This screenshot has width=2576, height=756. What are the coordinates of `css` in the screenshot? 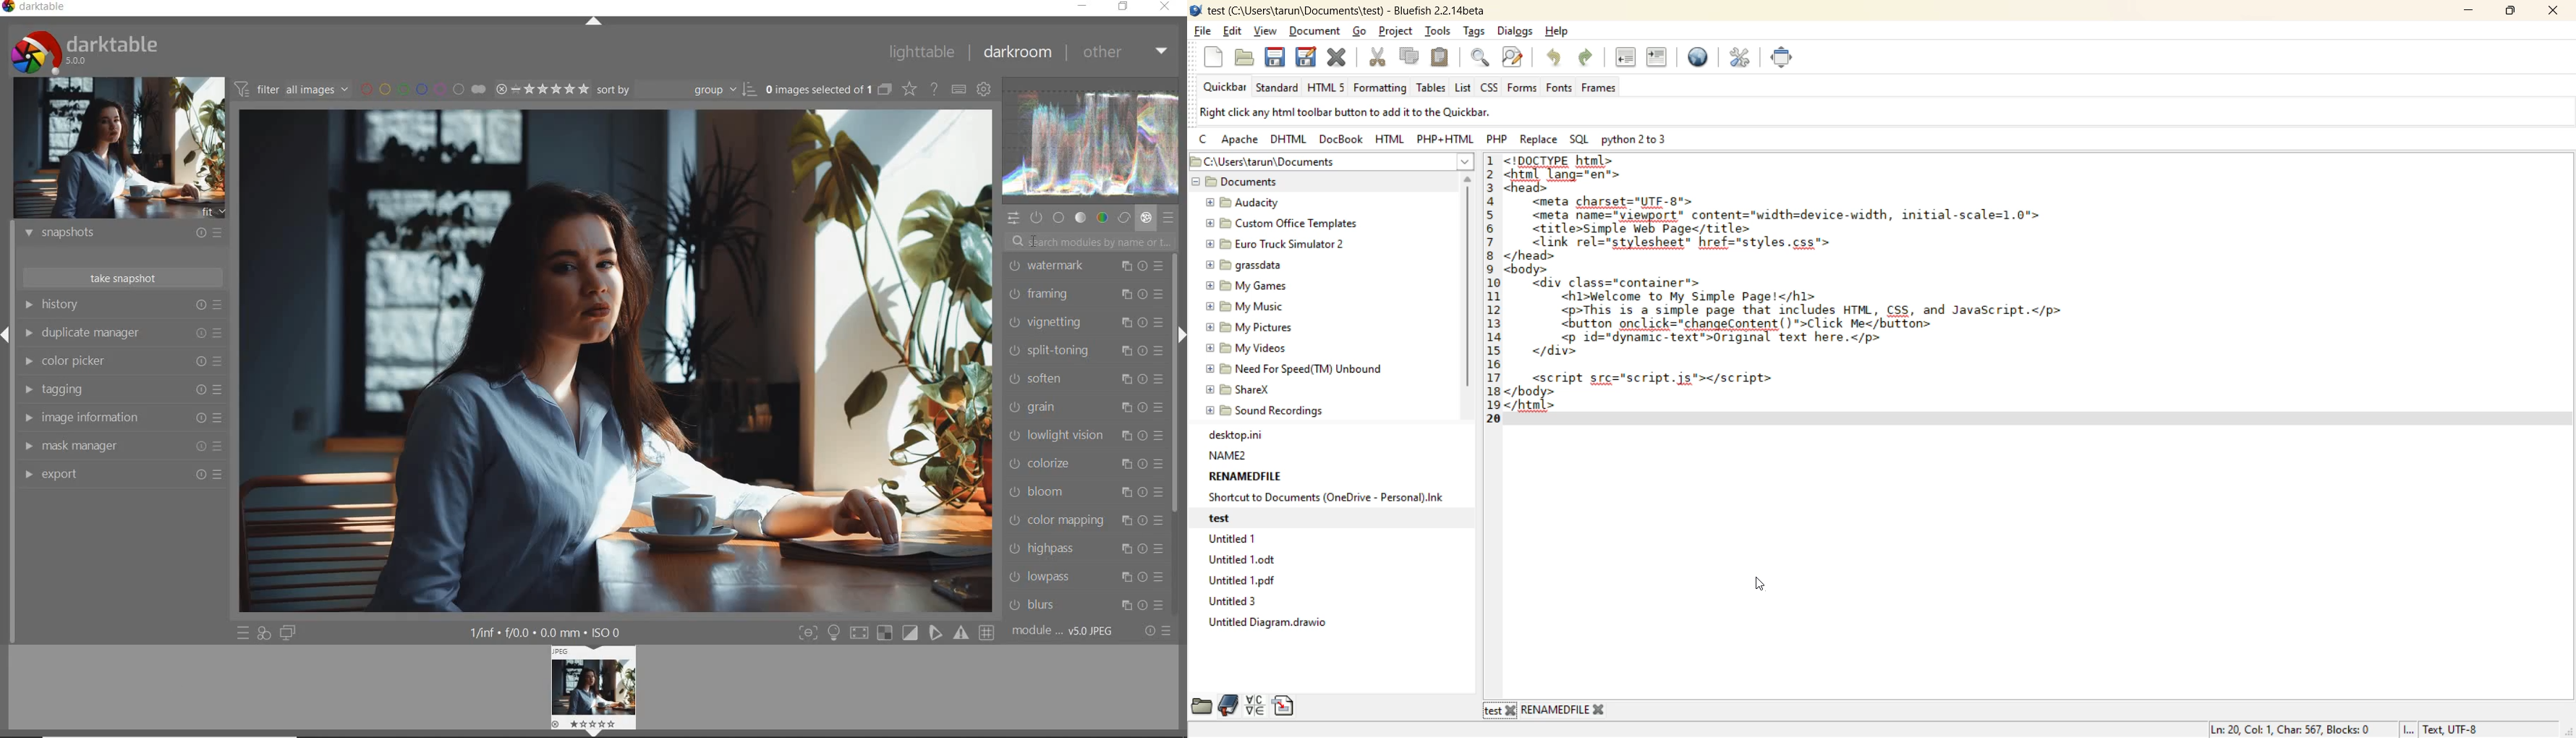 It's located at (1489, 88).